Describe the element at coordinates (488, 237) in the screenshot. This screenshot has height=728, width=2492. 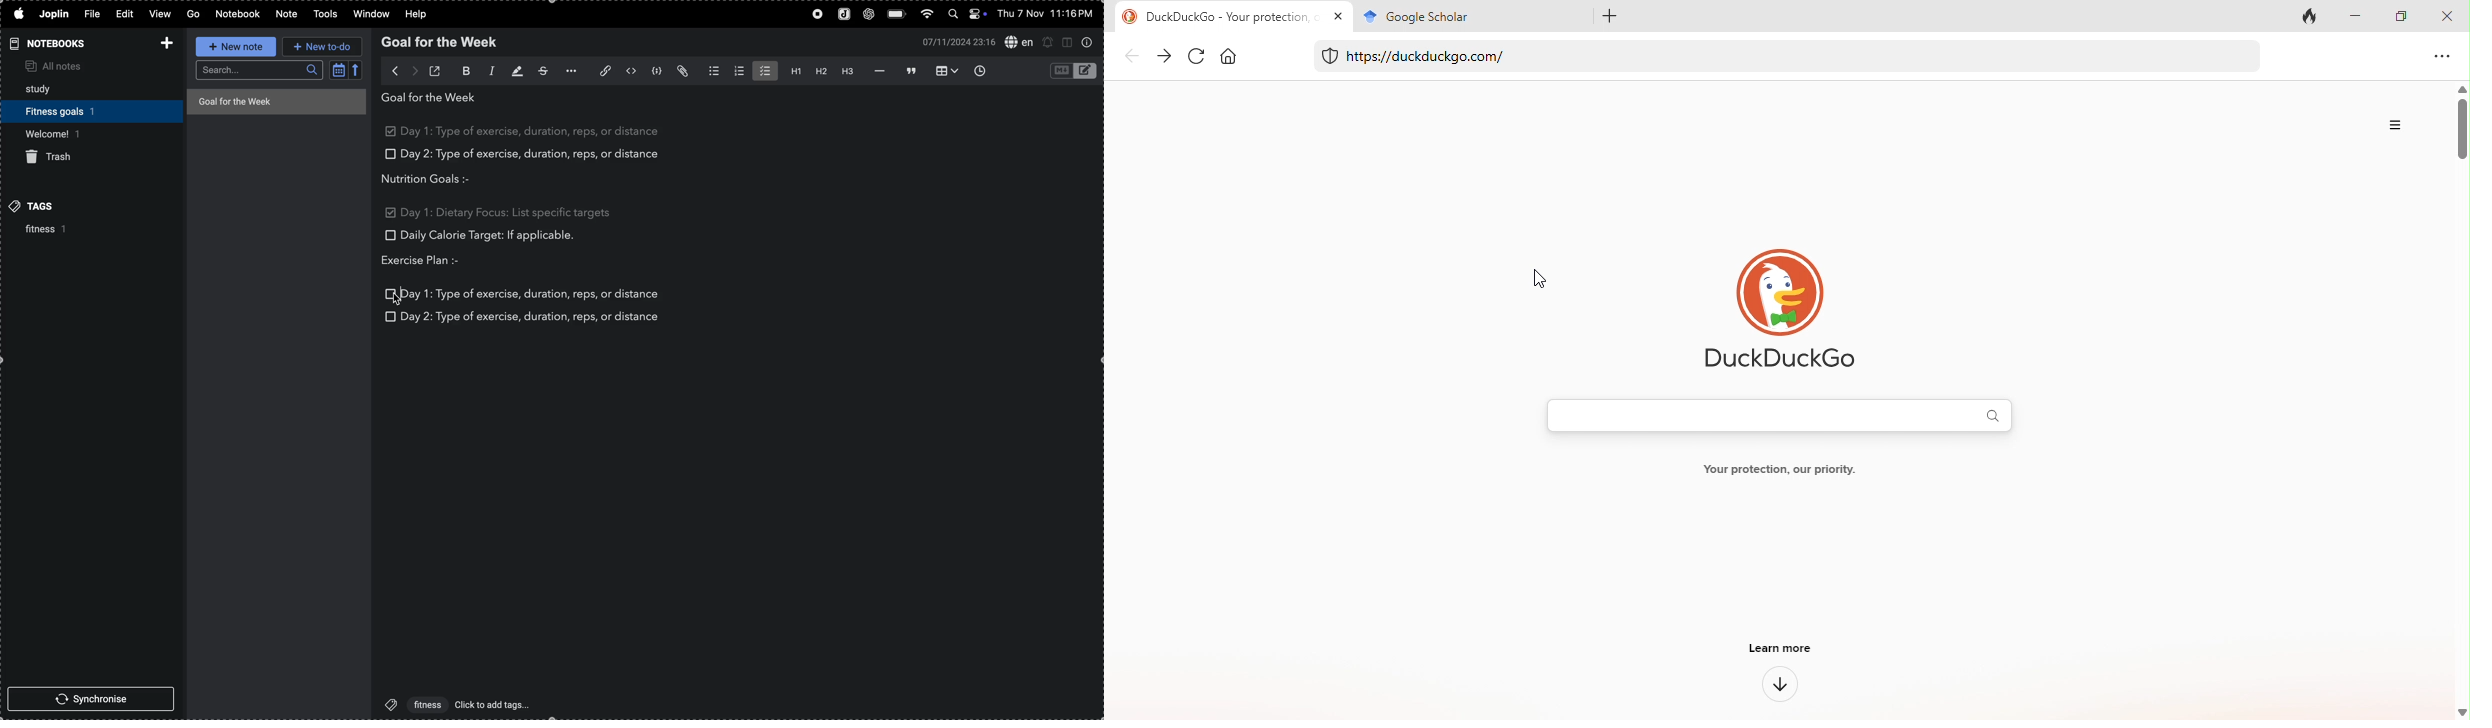
I see `daily calorie target: if applicable.` at that location.